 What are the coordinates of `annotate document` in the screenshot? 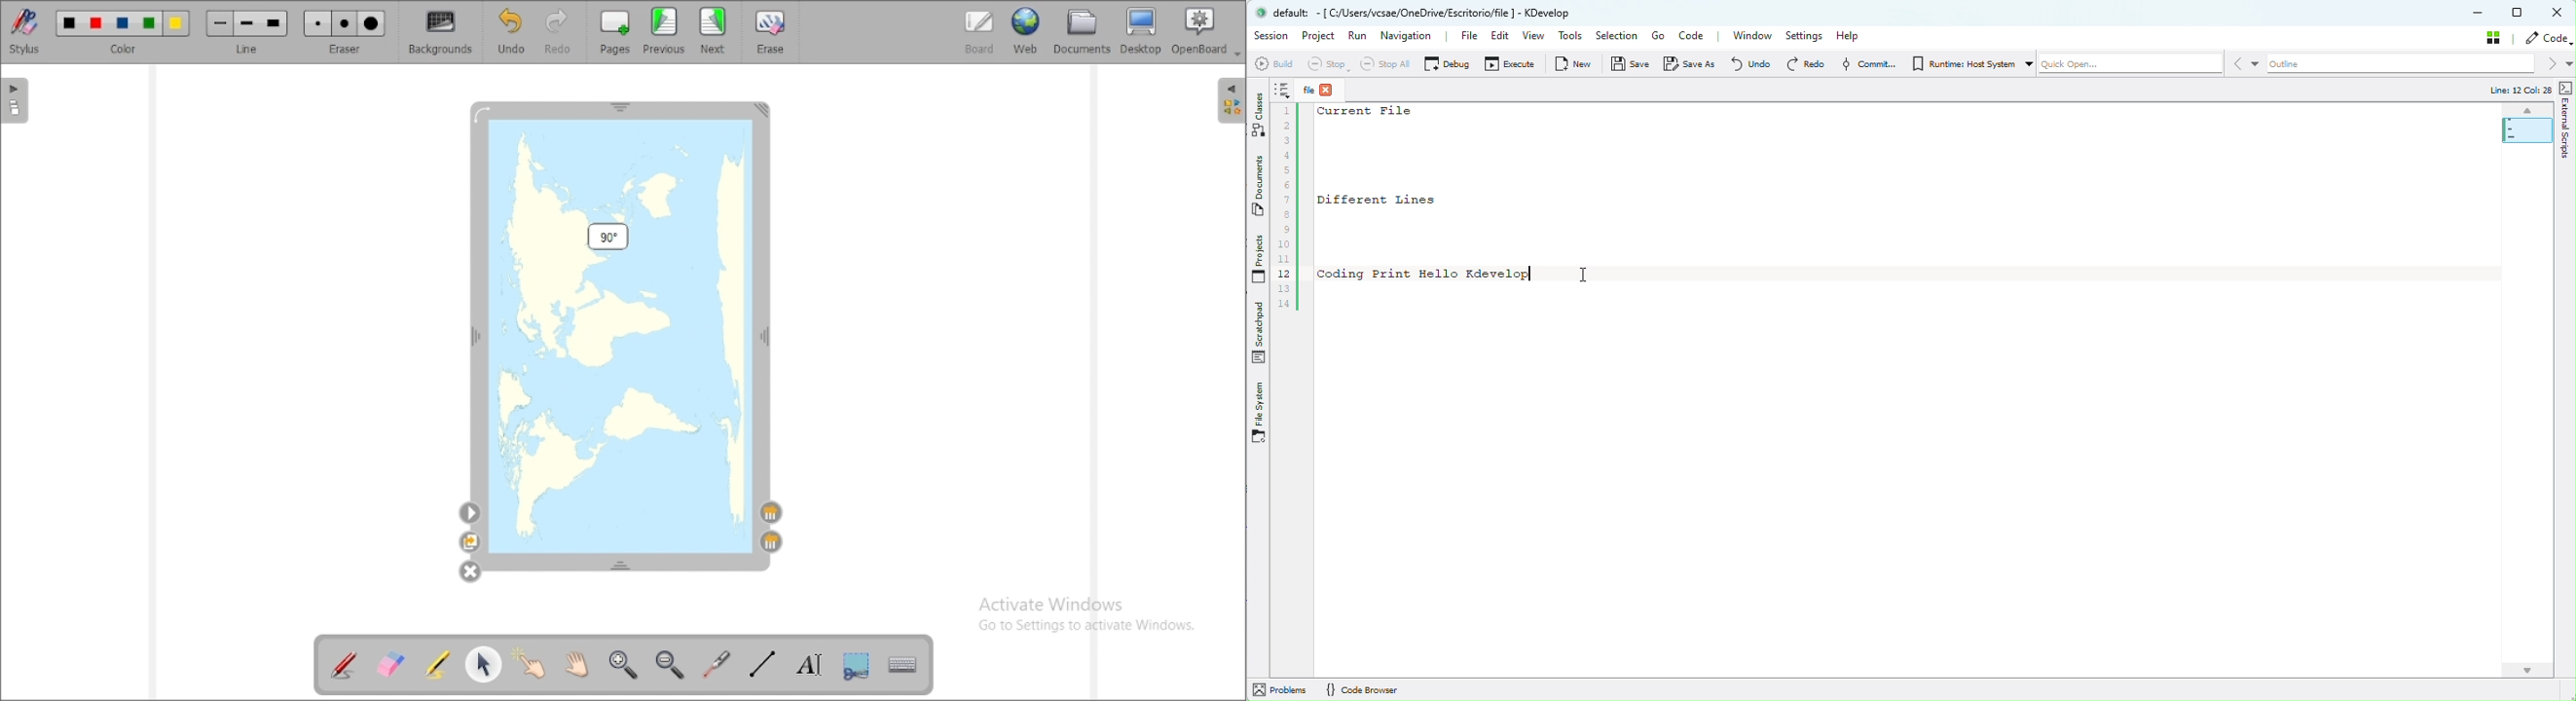 It's located at (345, 667).